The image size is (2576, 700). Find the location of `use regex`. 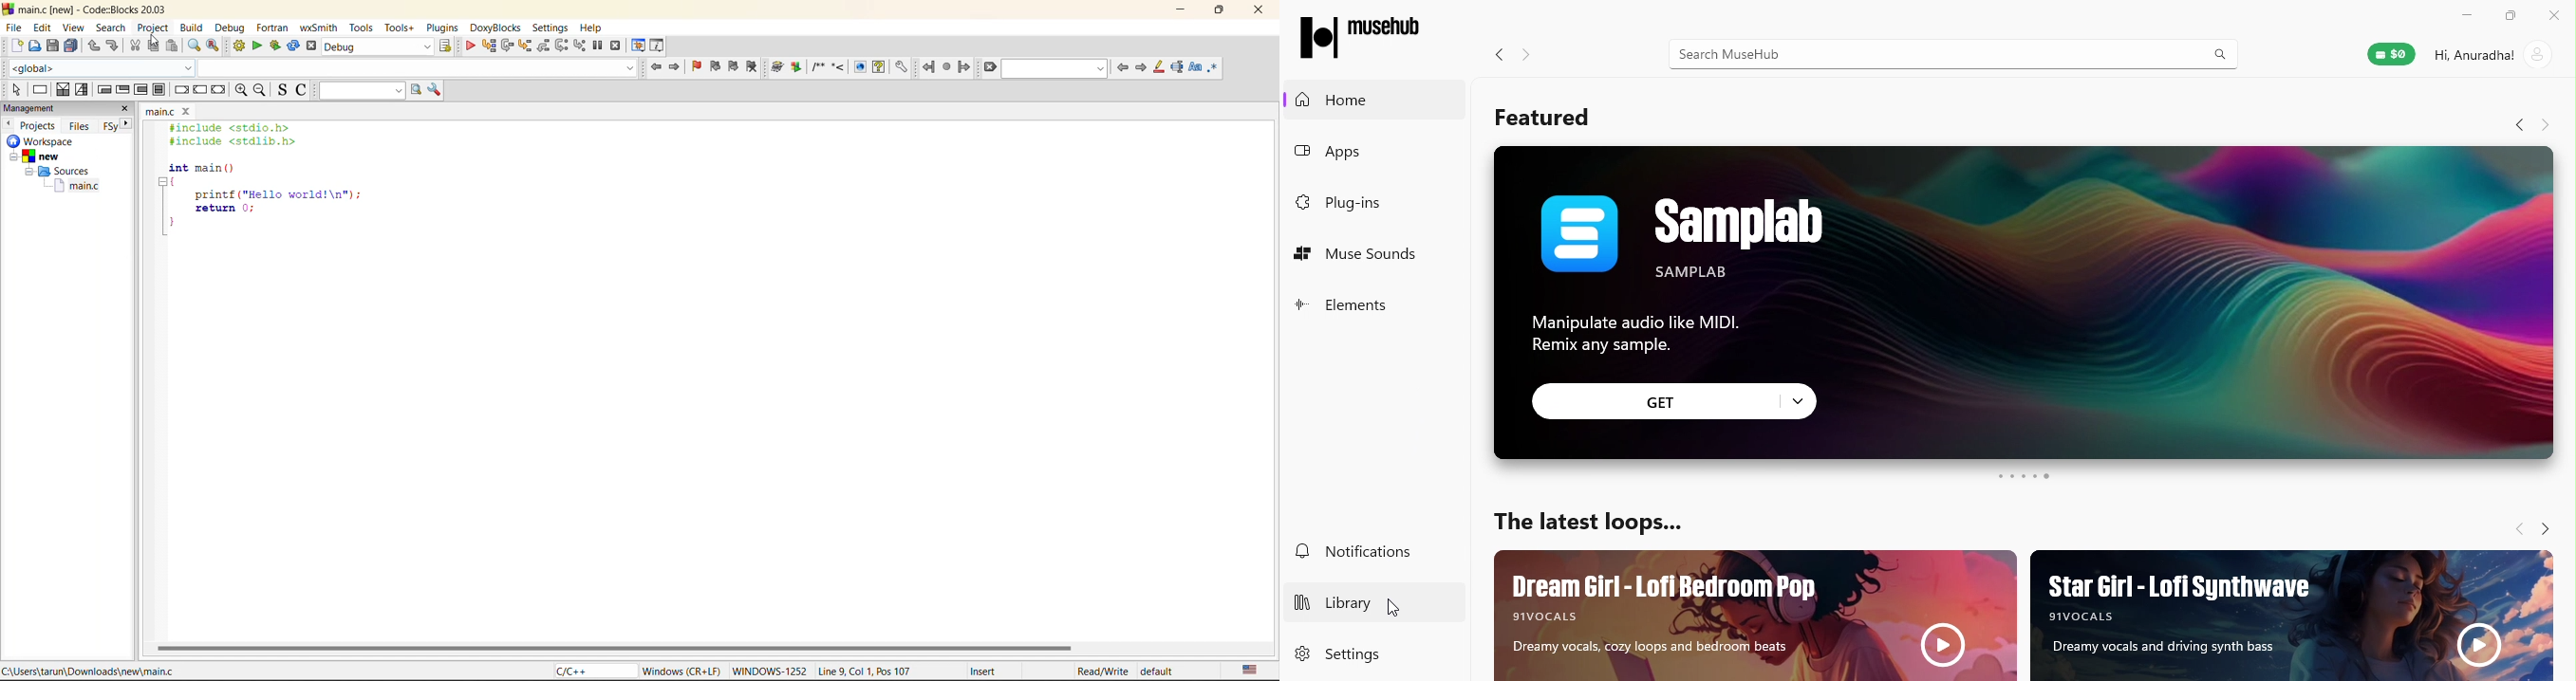

use regex is located at coordinates (1217, 67).